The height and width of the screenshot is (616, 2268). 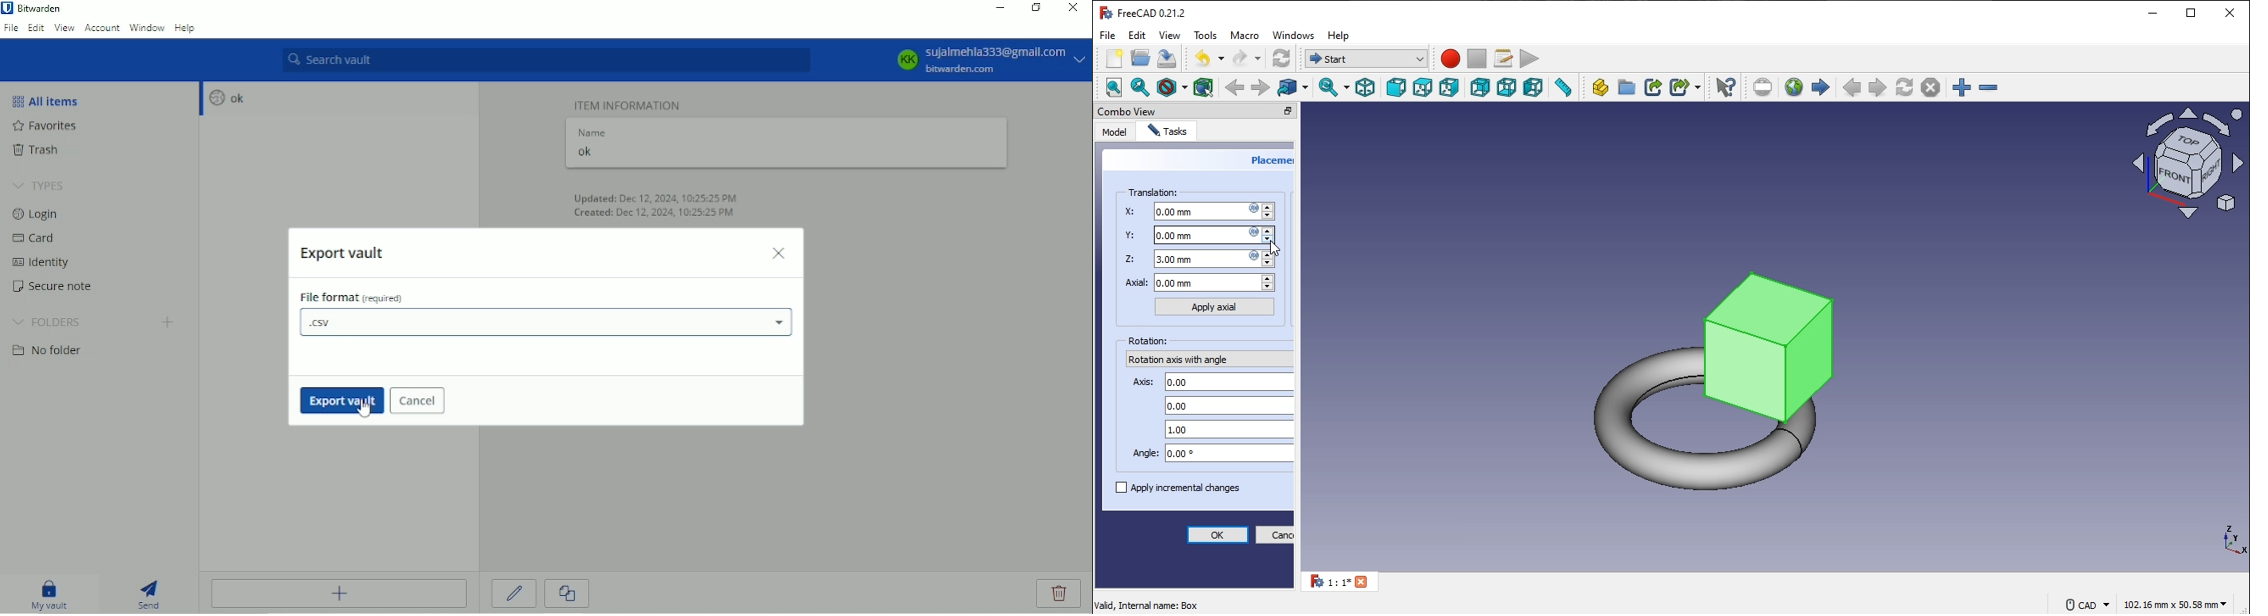 I want to click on icon, so click(x=2186, y=161).